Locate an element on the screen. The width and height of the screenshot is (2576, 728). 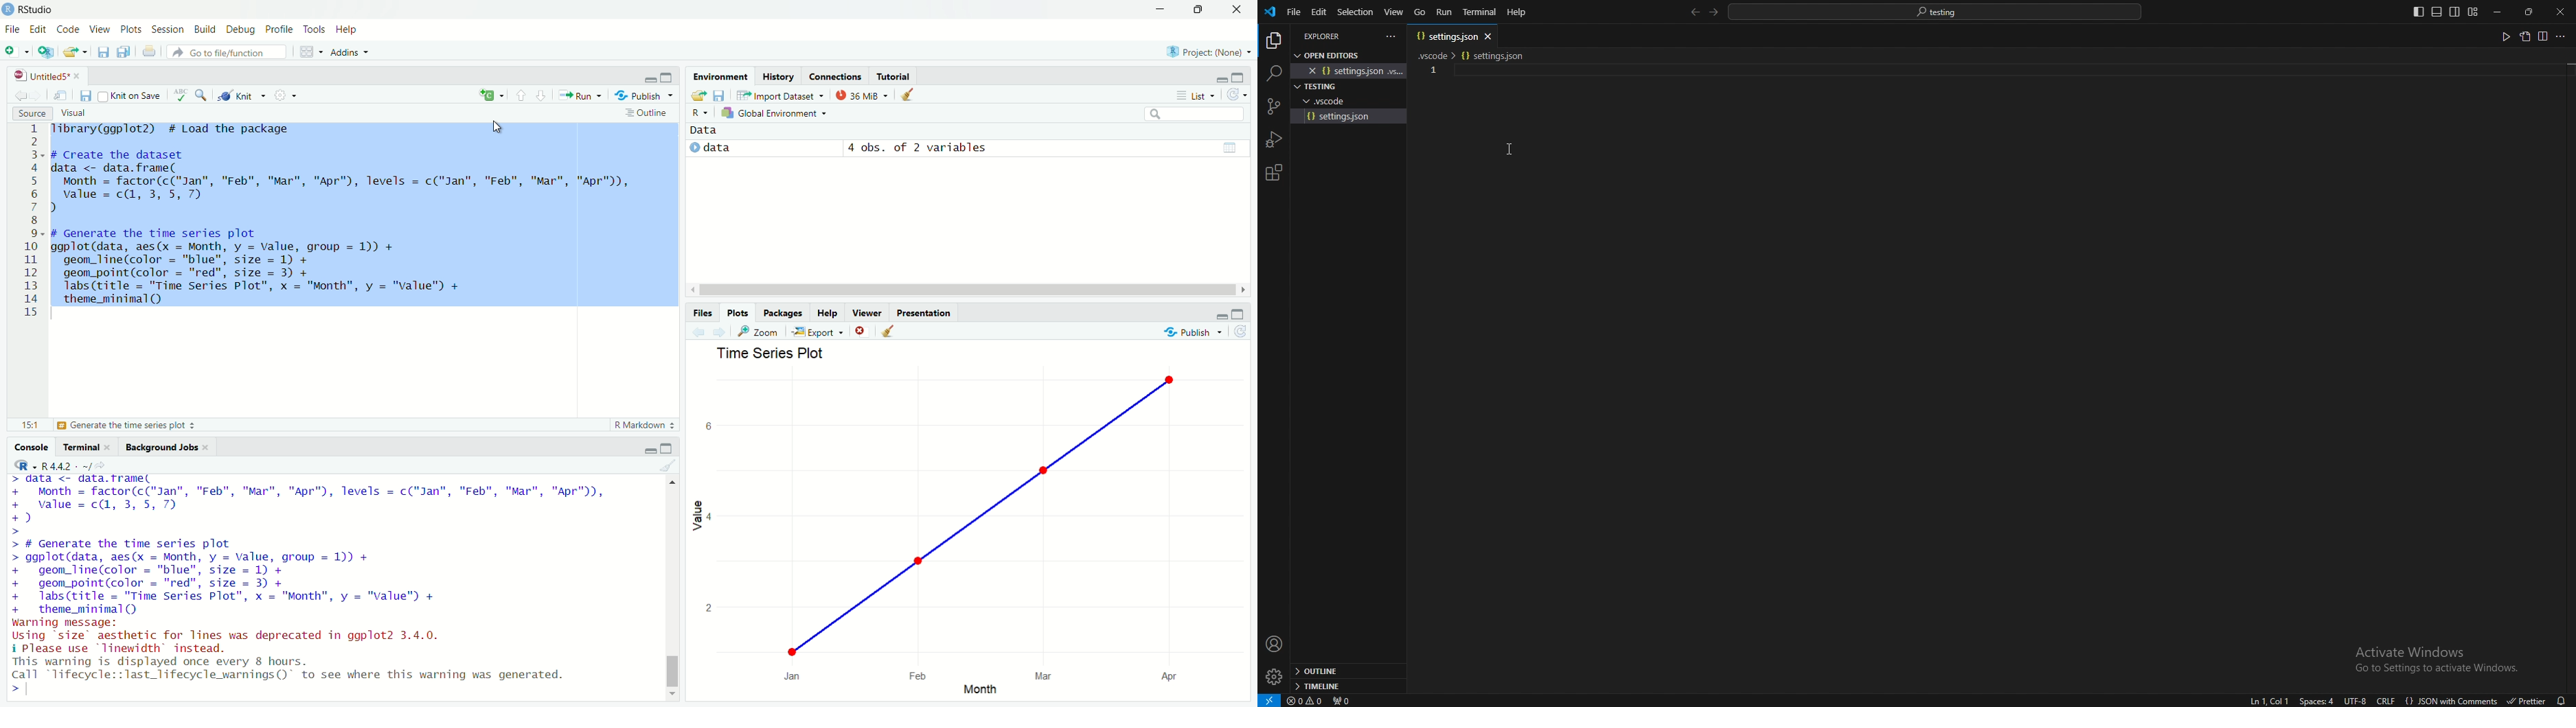
spell check is located at coordinates (178, 98).